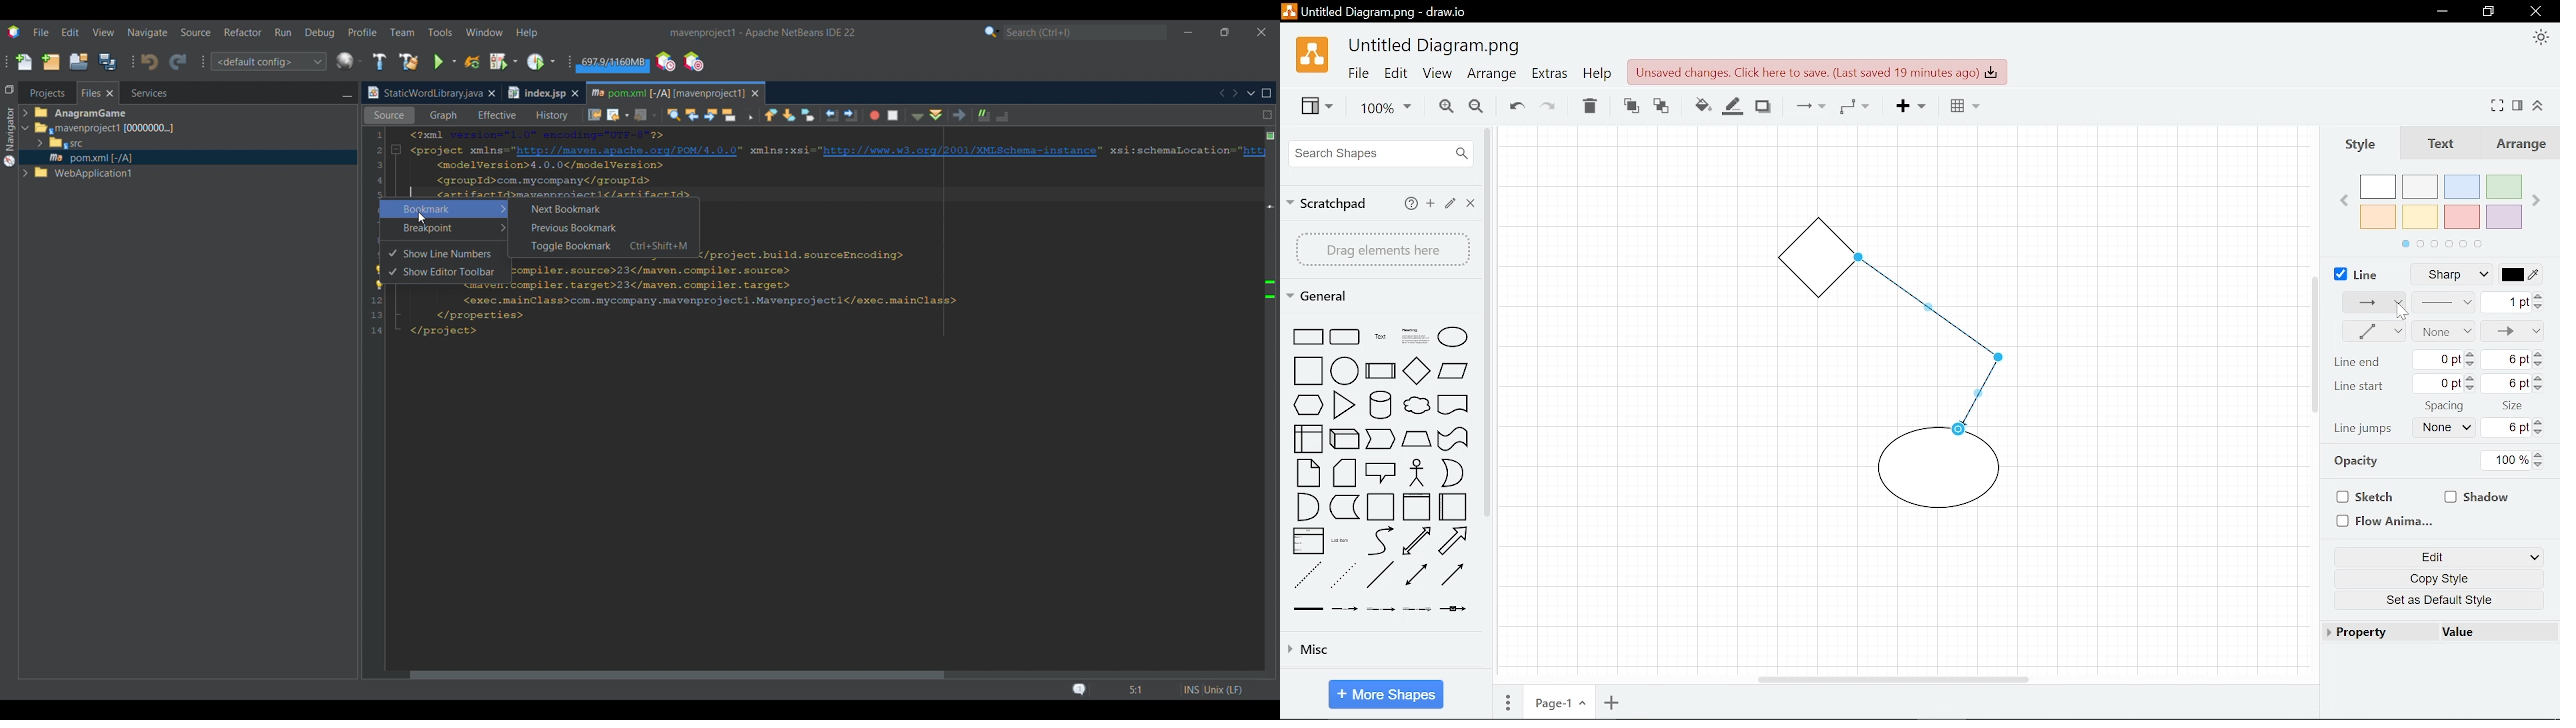 The height and width of the screenshot is (728, 2576). Describe the element at coordinates (1310, 108) in the screenshot. I see `View` at that location.